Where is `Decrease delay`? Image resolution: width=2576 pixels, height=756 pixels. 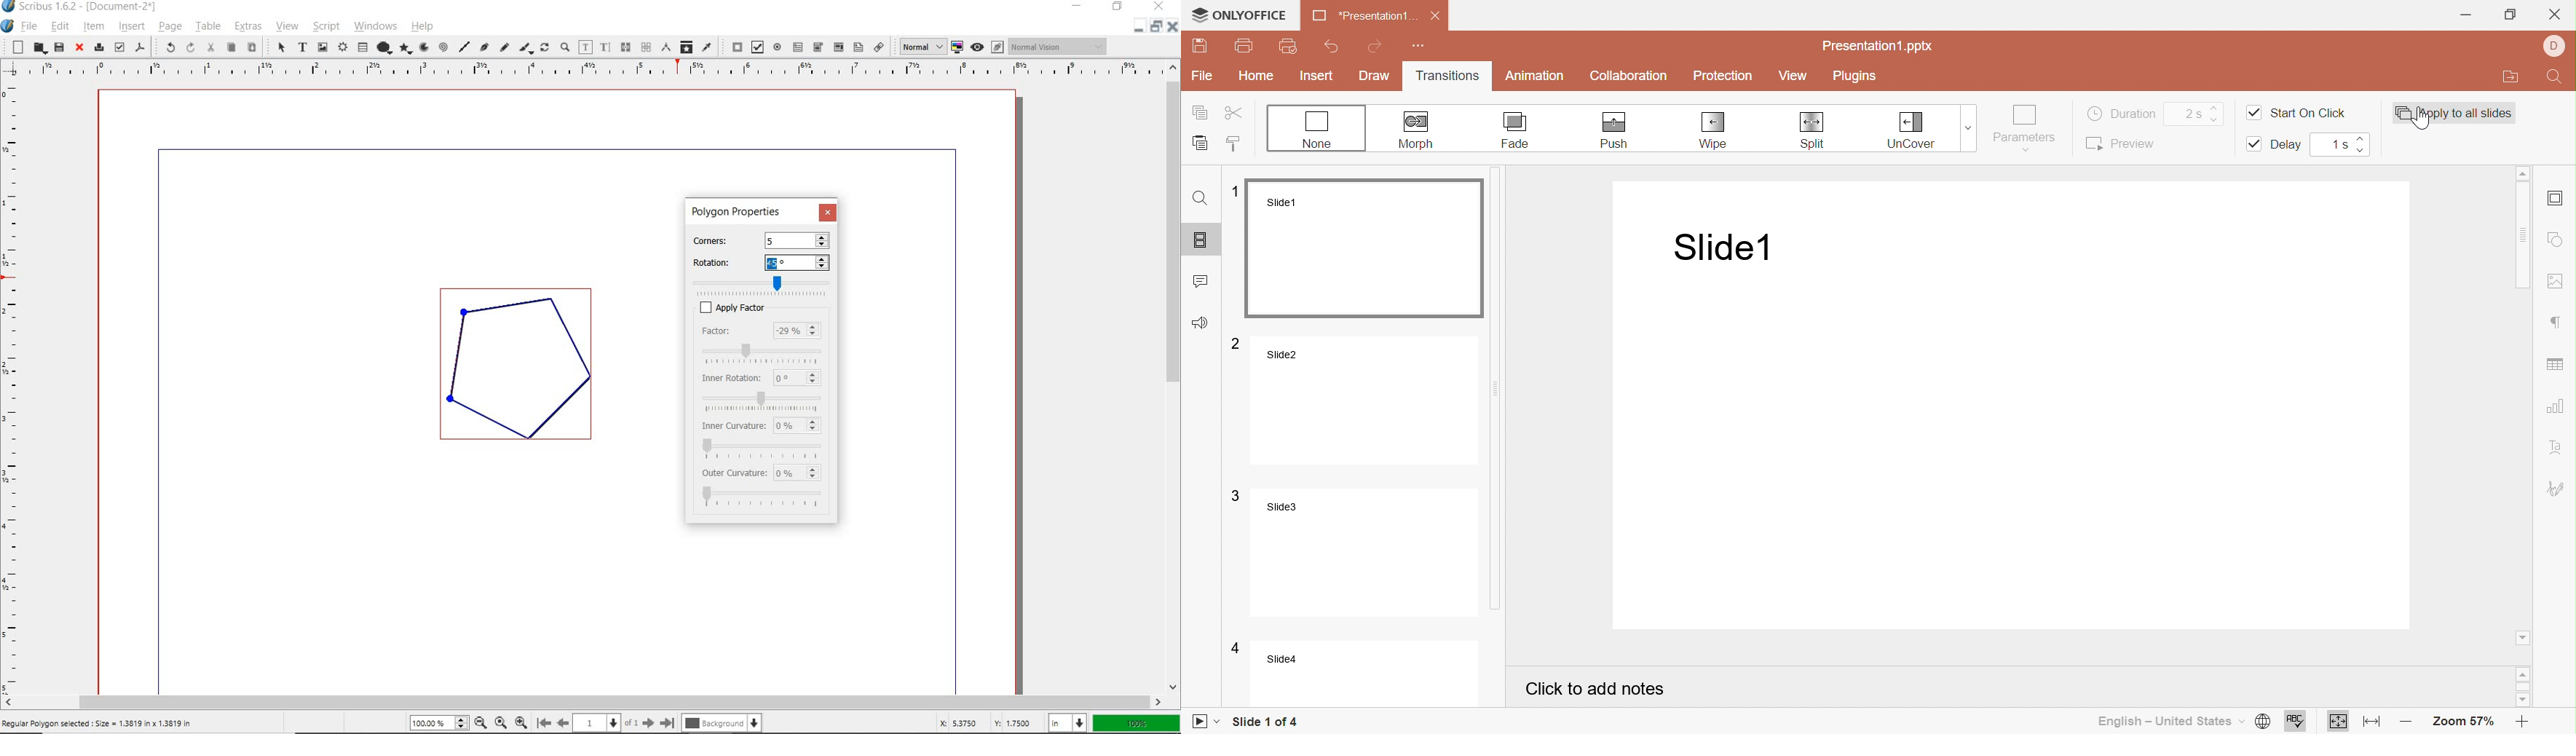 Decrease delay is located at coordinates (2365, 151).